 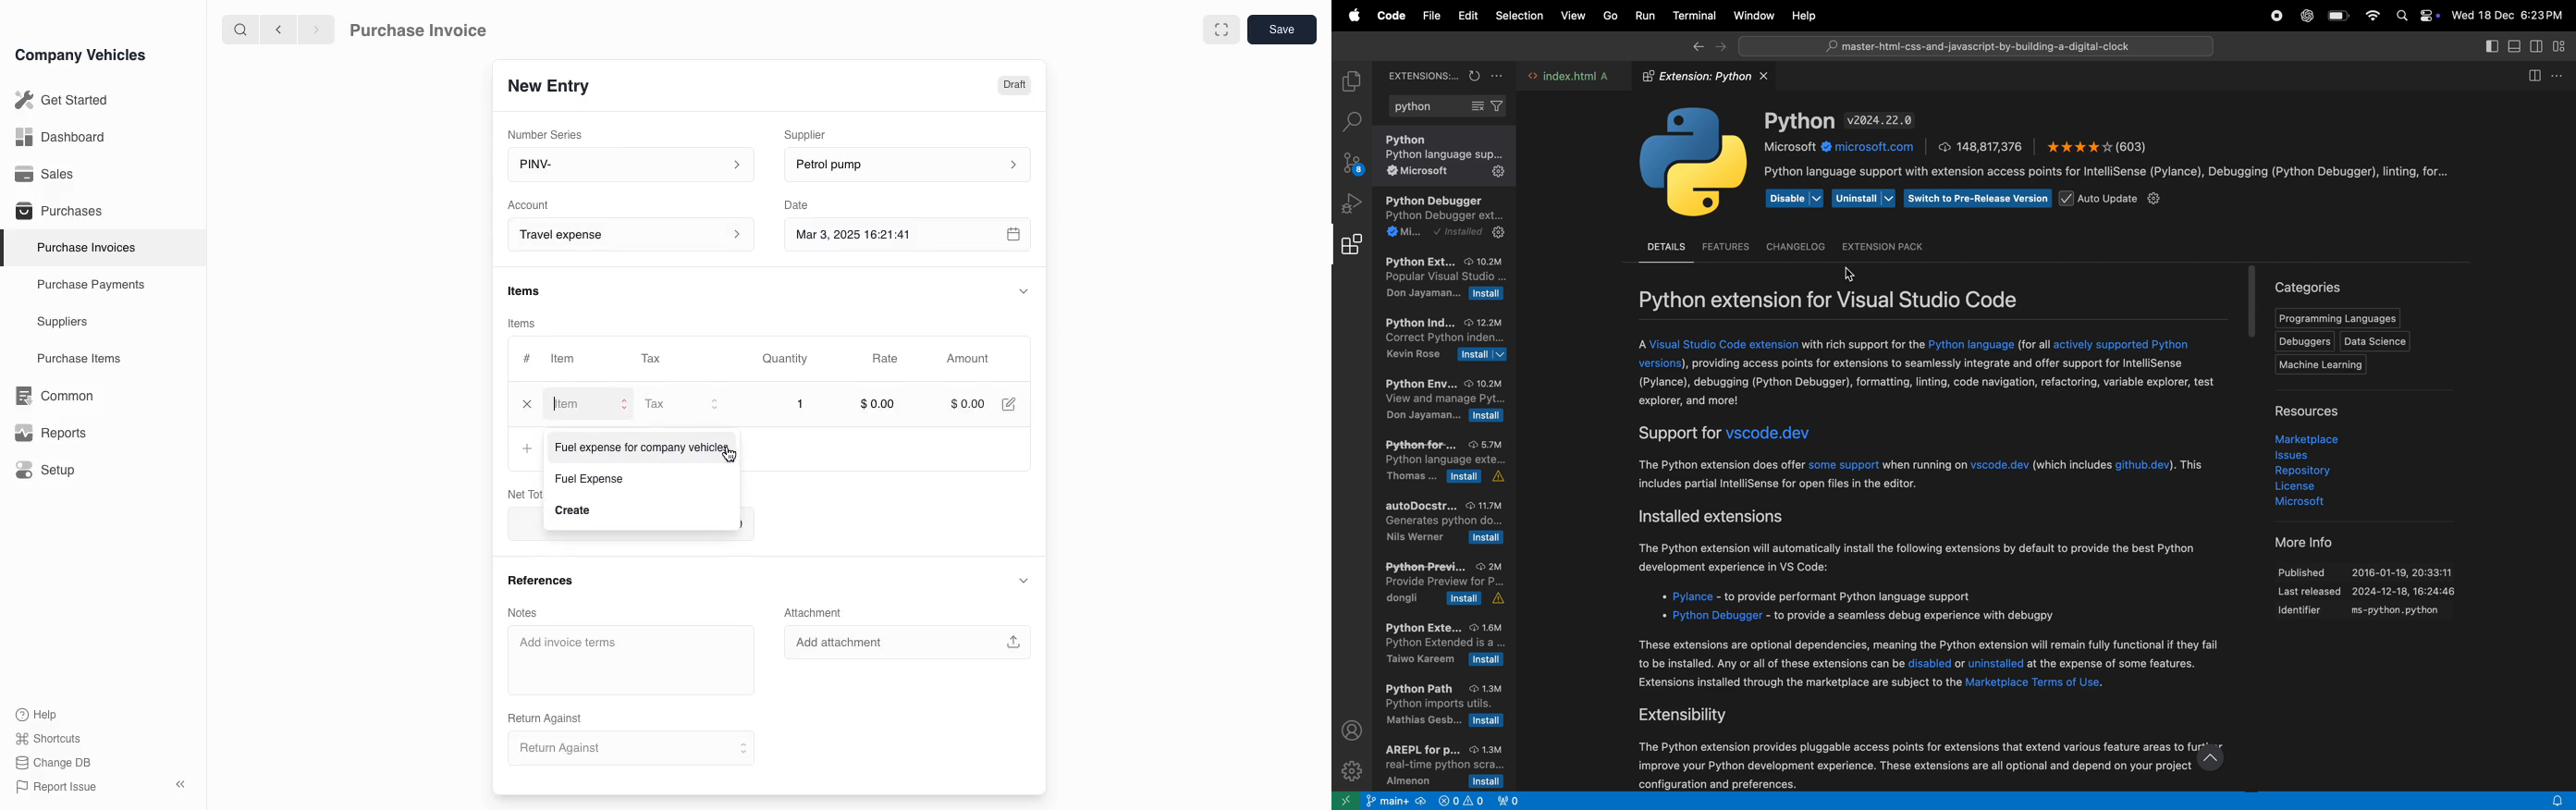 I want to click on calender, so click(x=1015, y=236).